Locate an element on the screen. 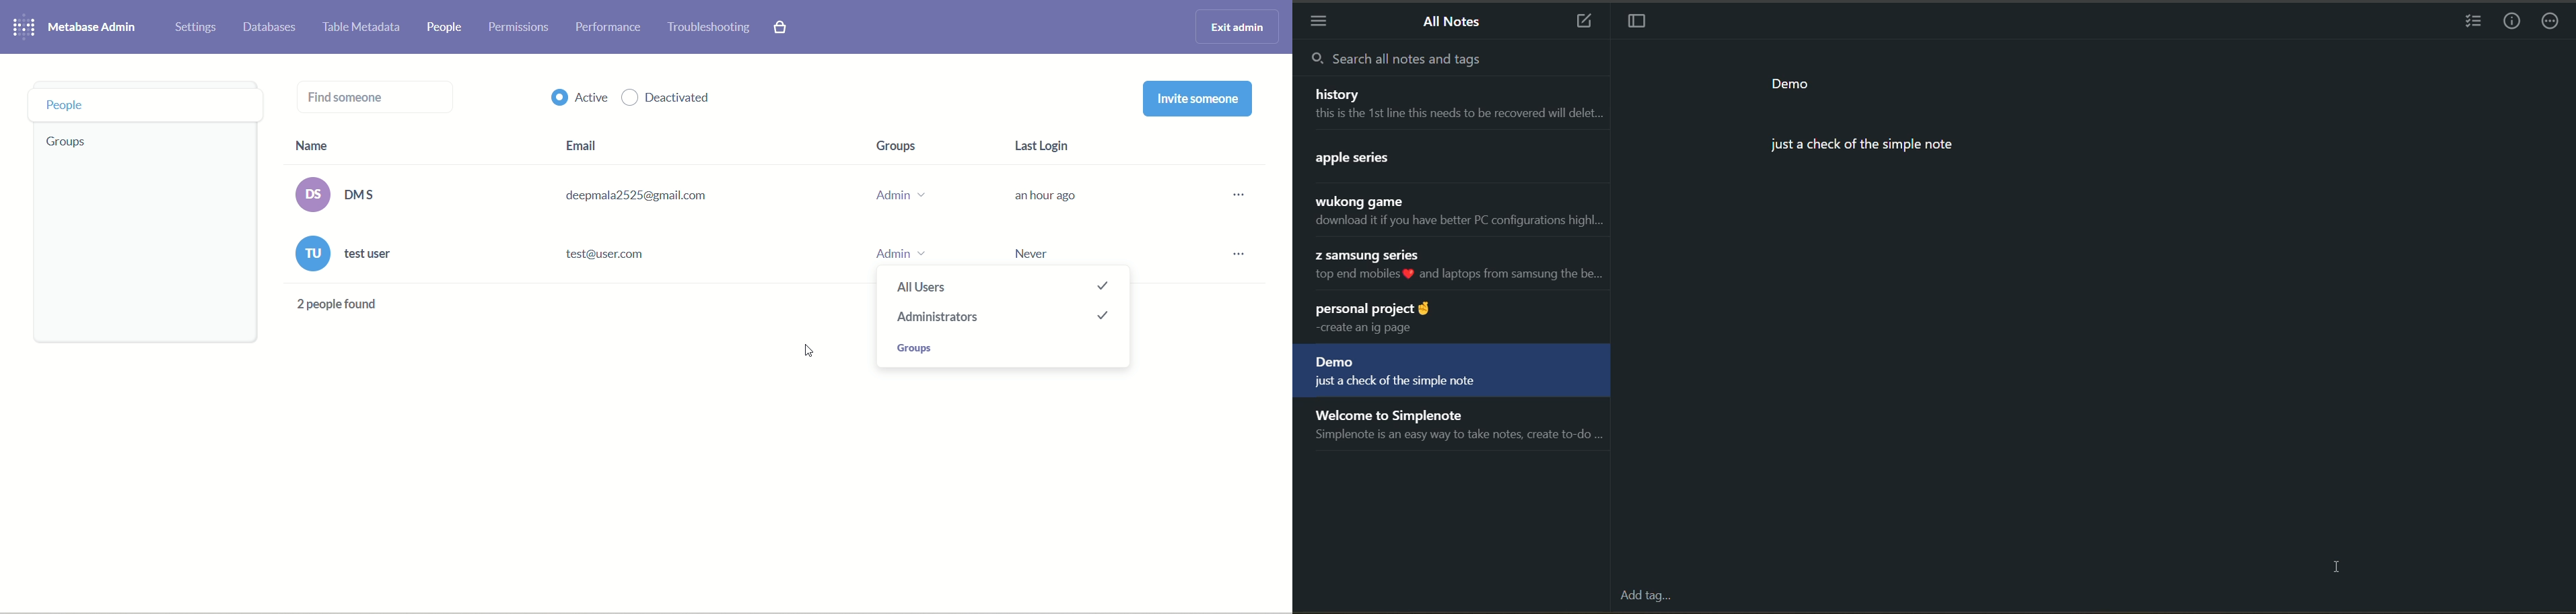 The height and width of the screenshot is (616, 2576). info is located at coordinates (2515, 21).